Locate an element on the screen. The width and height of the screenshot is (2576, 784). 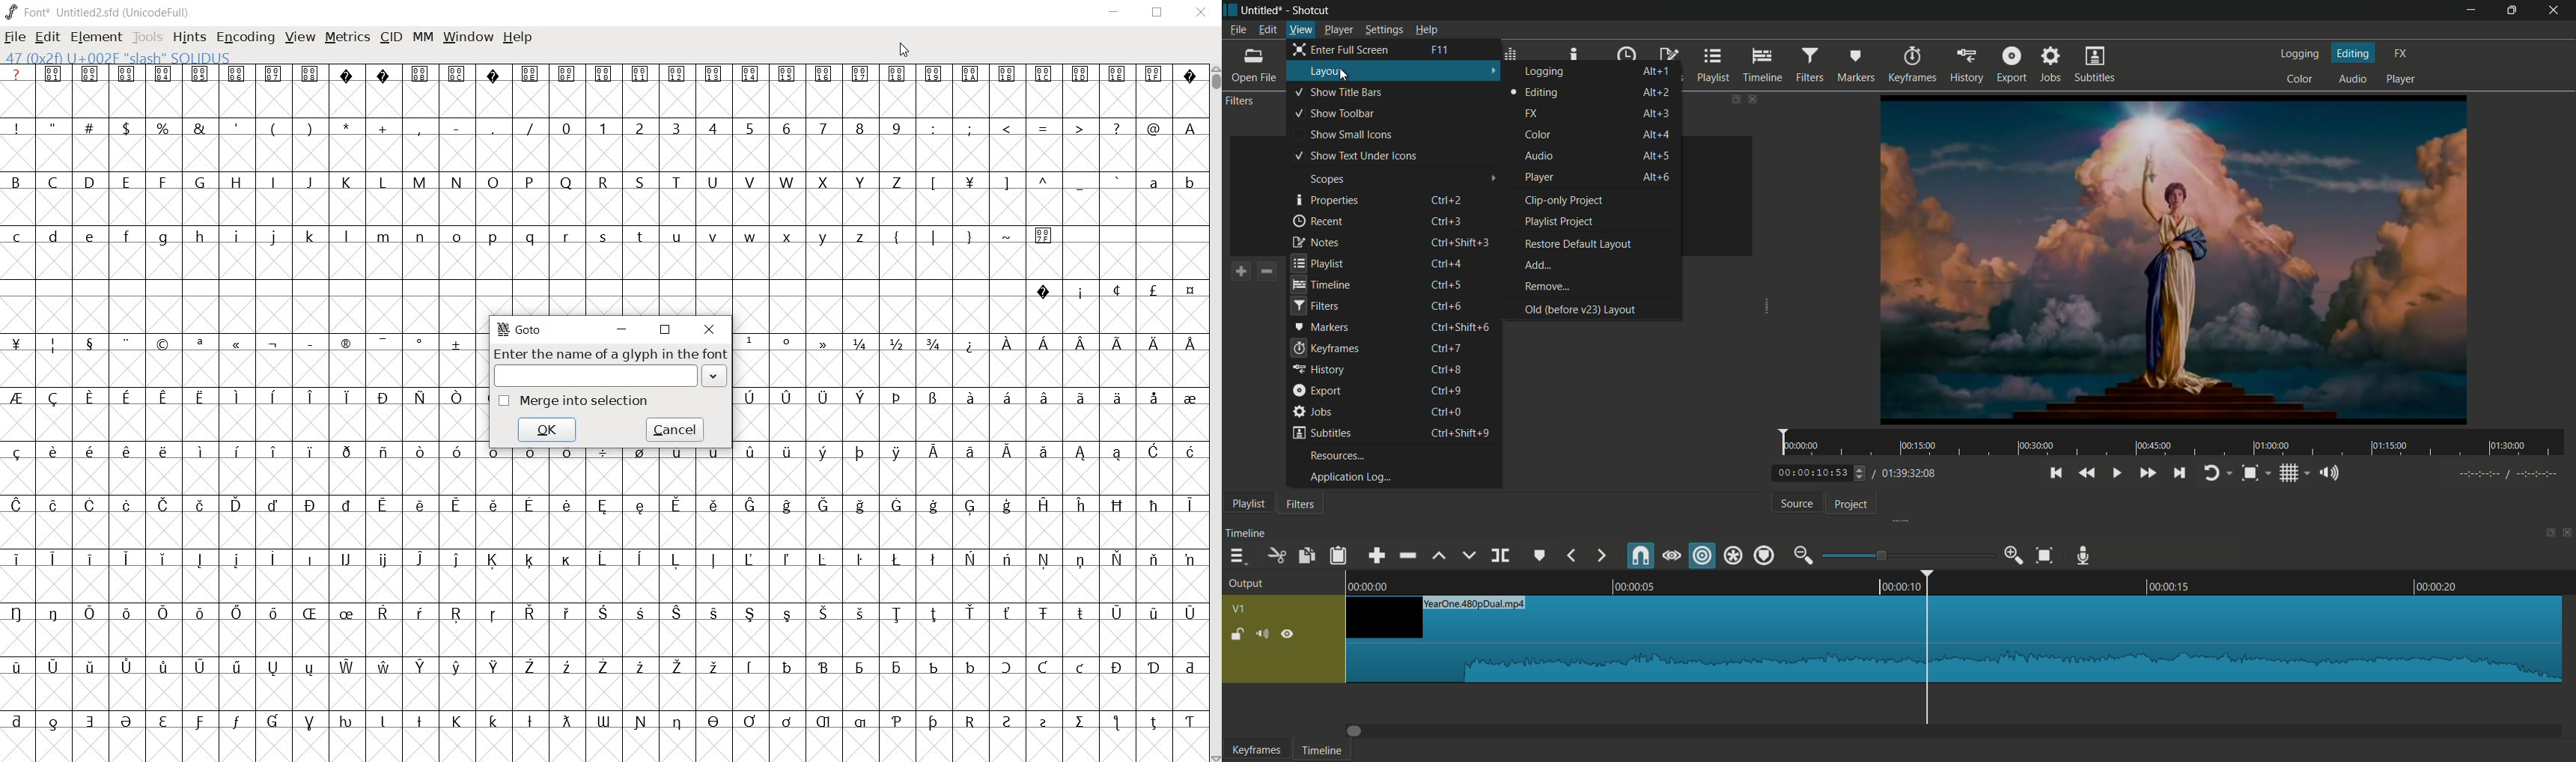
CURSOR is located at coordinates (1214, 414).